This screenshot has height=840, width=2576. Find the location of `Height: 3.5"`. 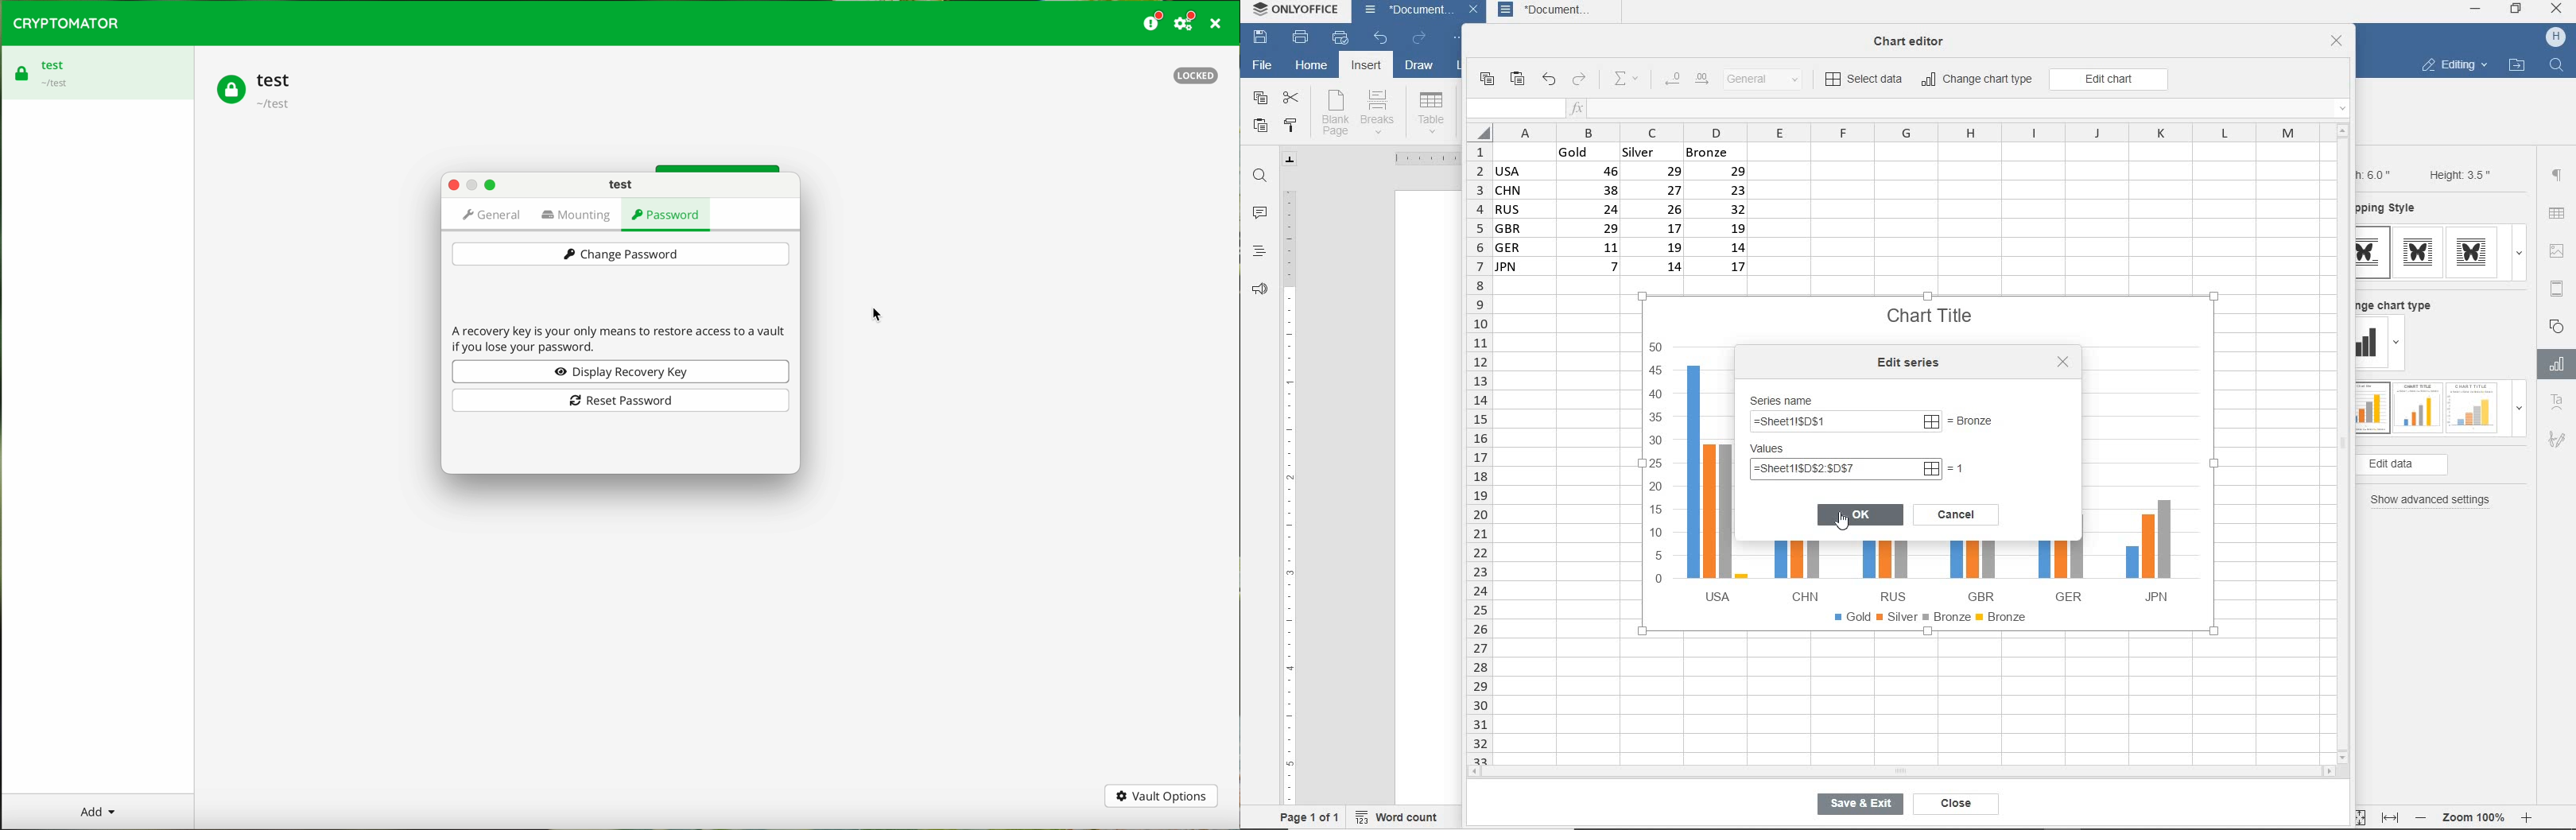

Height: 3.5" is located at coordinates (2458, 174).